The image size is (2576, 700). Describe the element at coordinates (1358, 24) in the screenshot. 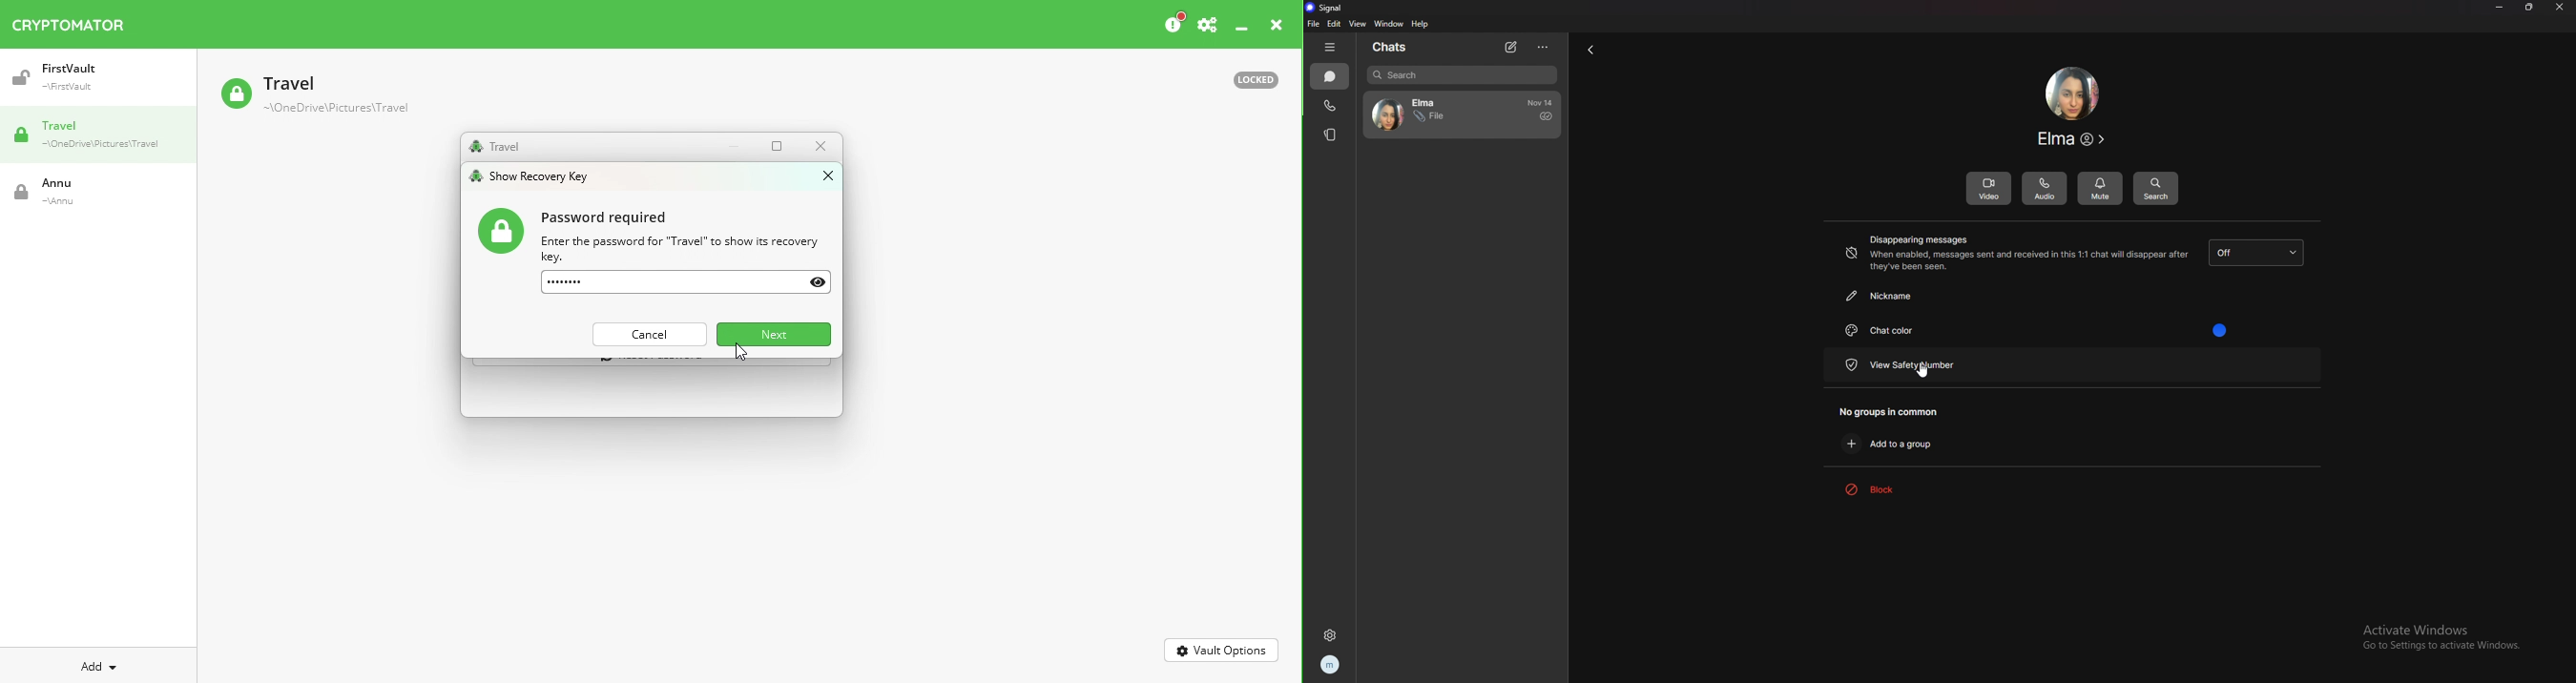

I see `view` at that location.